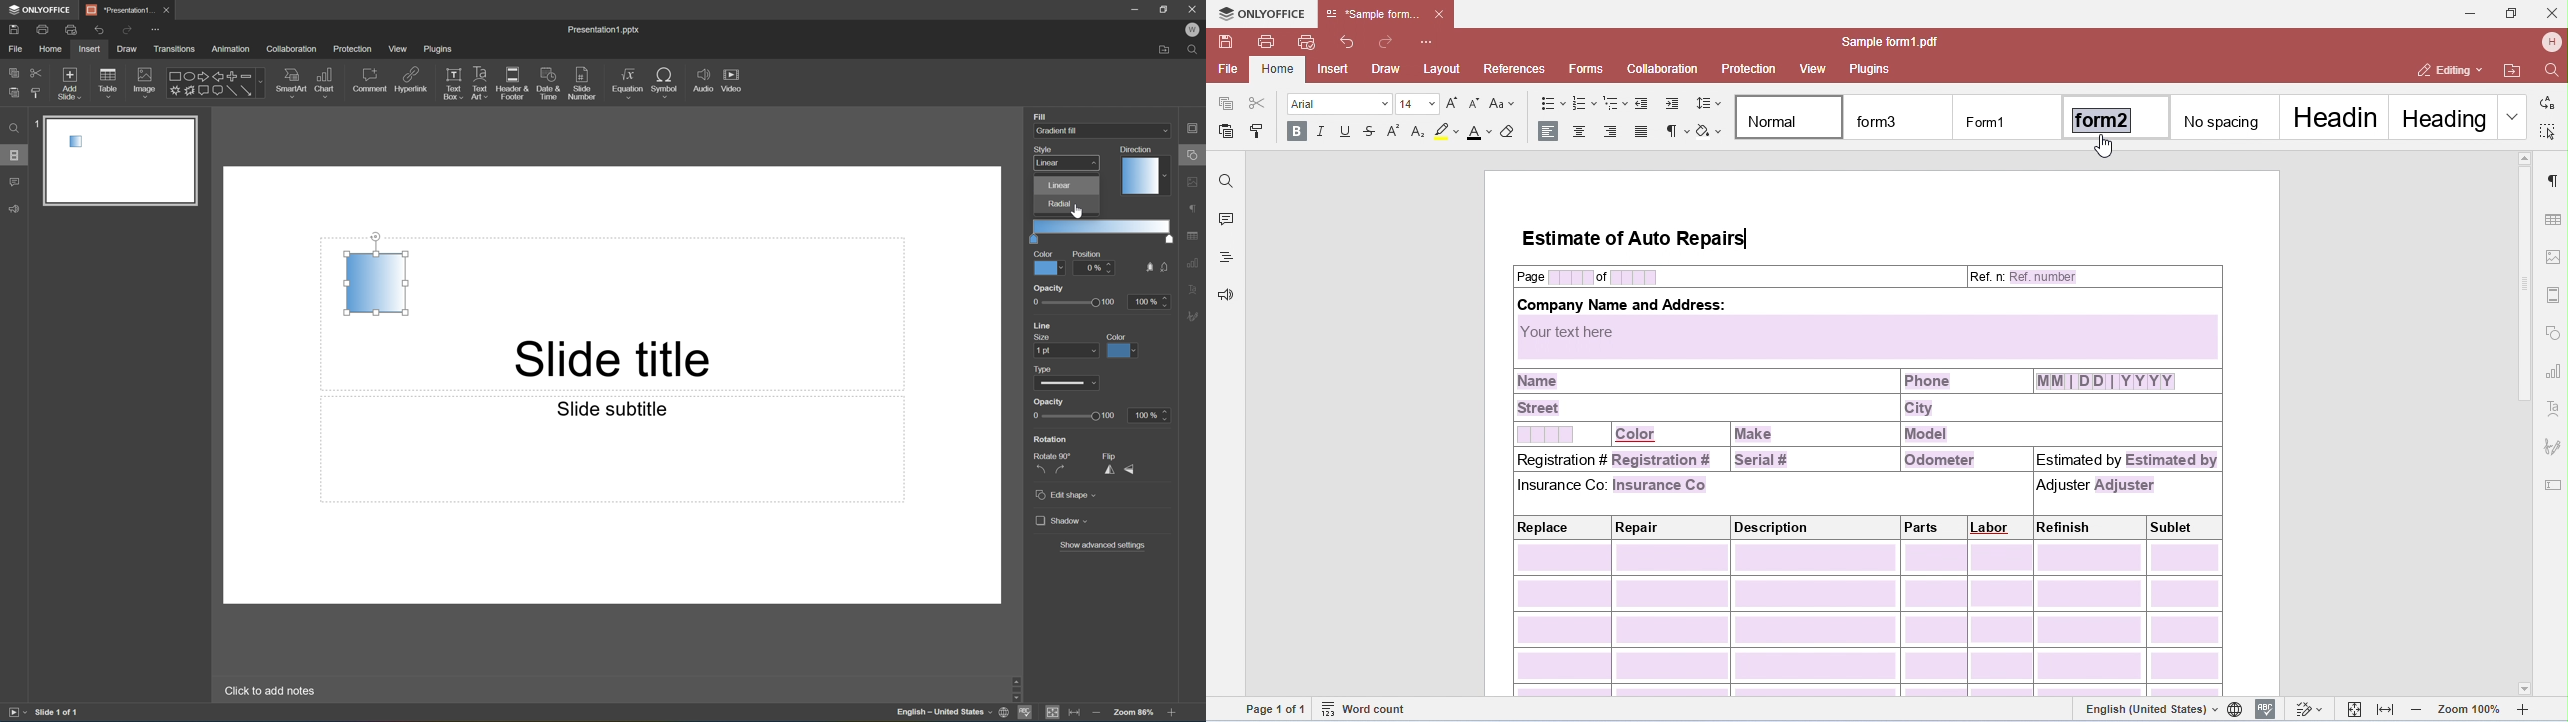  What do you see at coordinates (294, 49) in the screenshot?
I see `Collaboration` at bounding box center [294, 49].